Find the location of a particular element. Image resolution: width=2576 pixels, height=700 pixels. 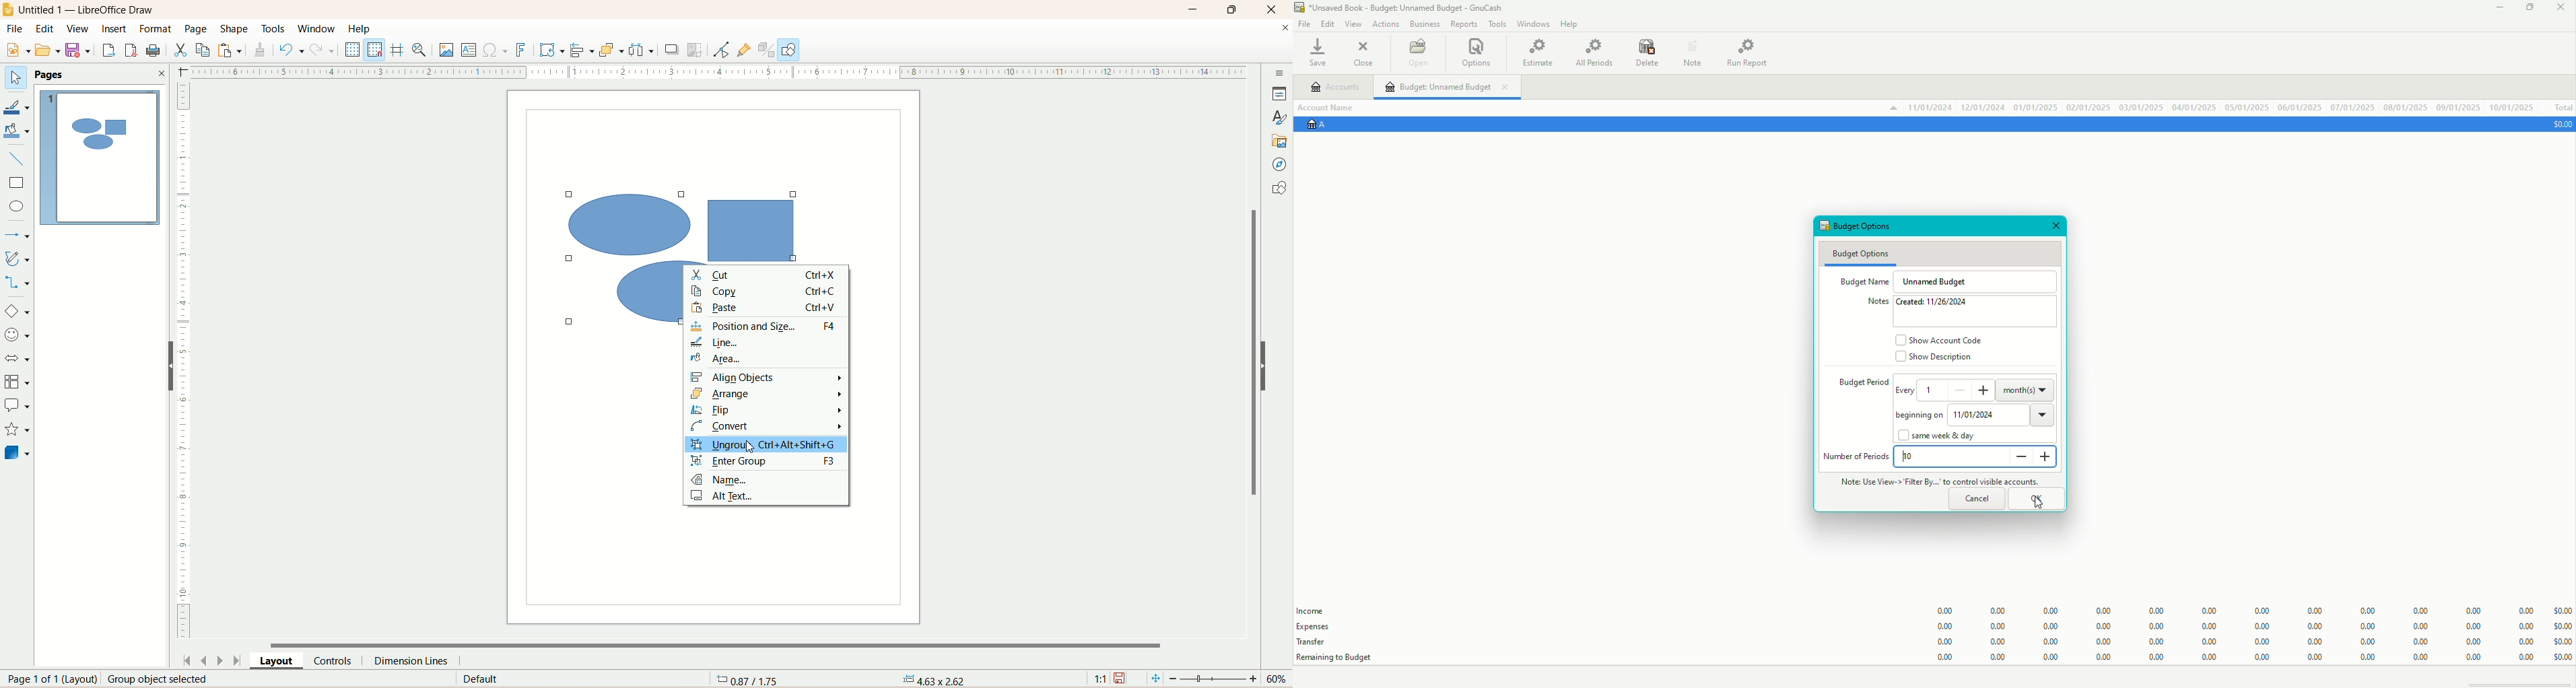

Account Name is located at coordinates (1332, 106).